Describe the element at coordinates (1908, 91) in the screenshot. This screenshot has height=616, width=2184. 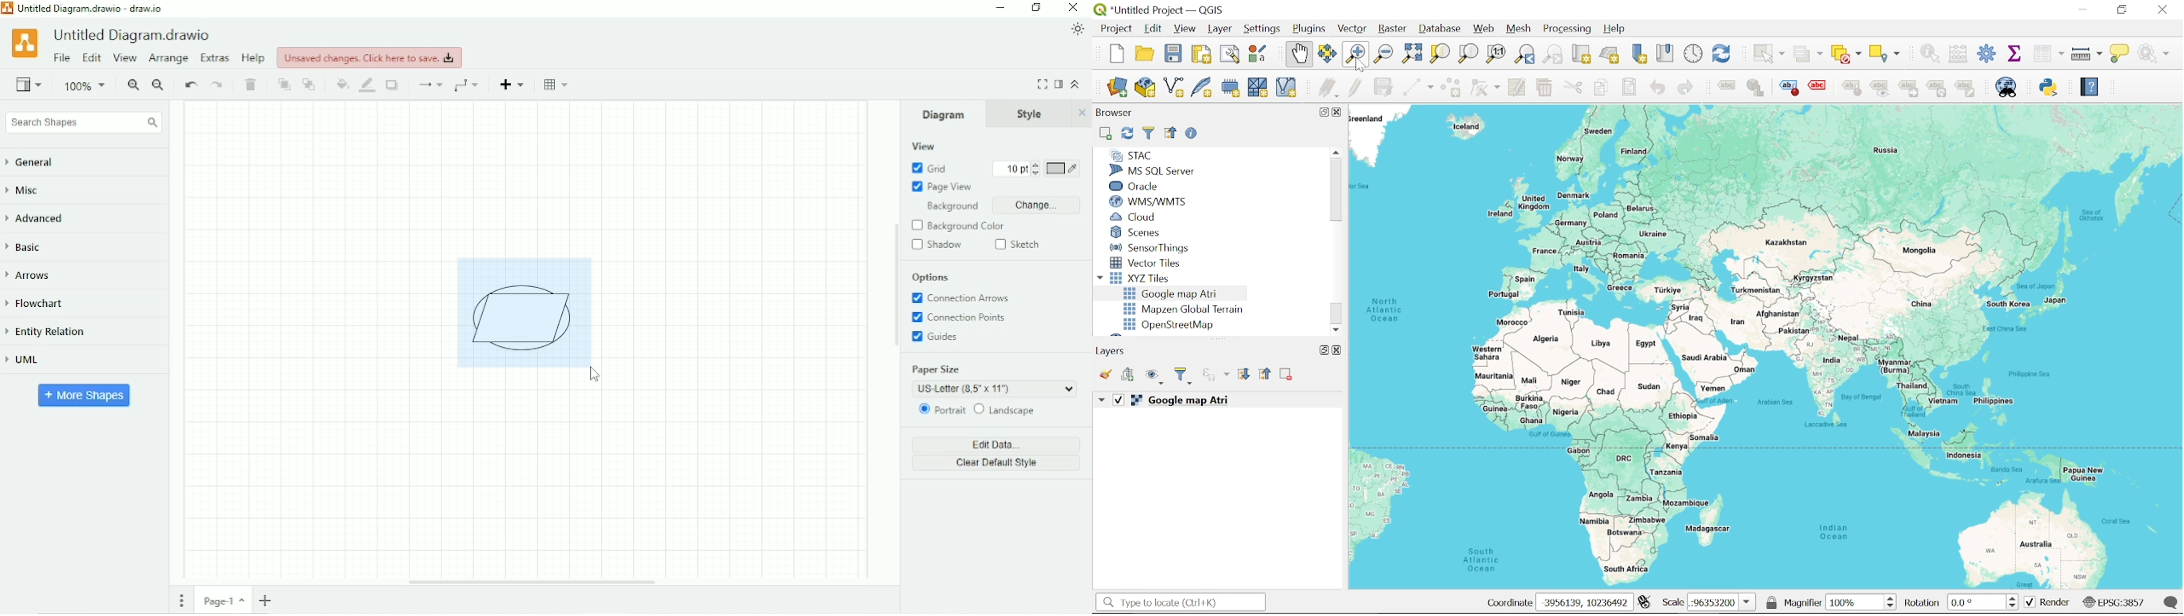
I see `Move a label, diagrams or callout` at that location.